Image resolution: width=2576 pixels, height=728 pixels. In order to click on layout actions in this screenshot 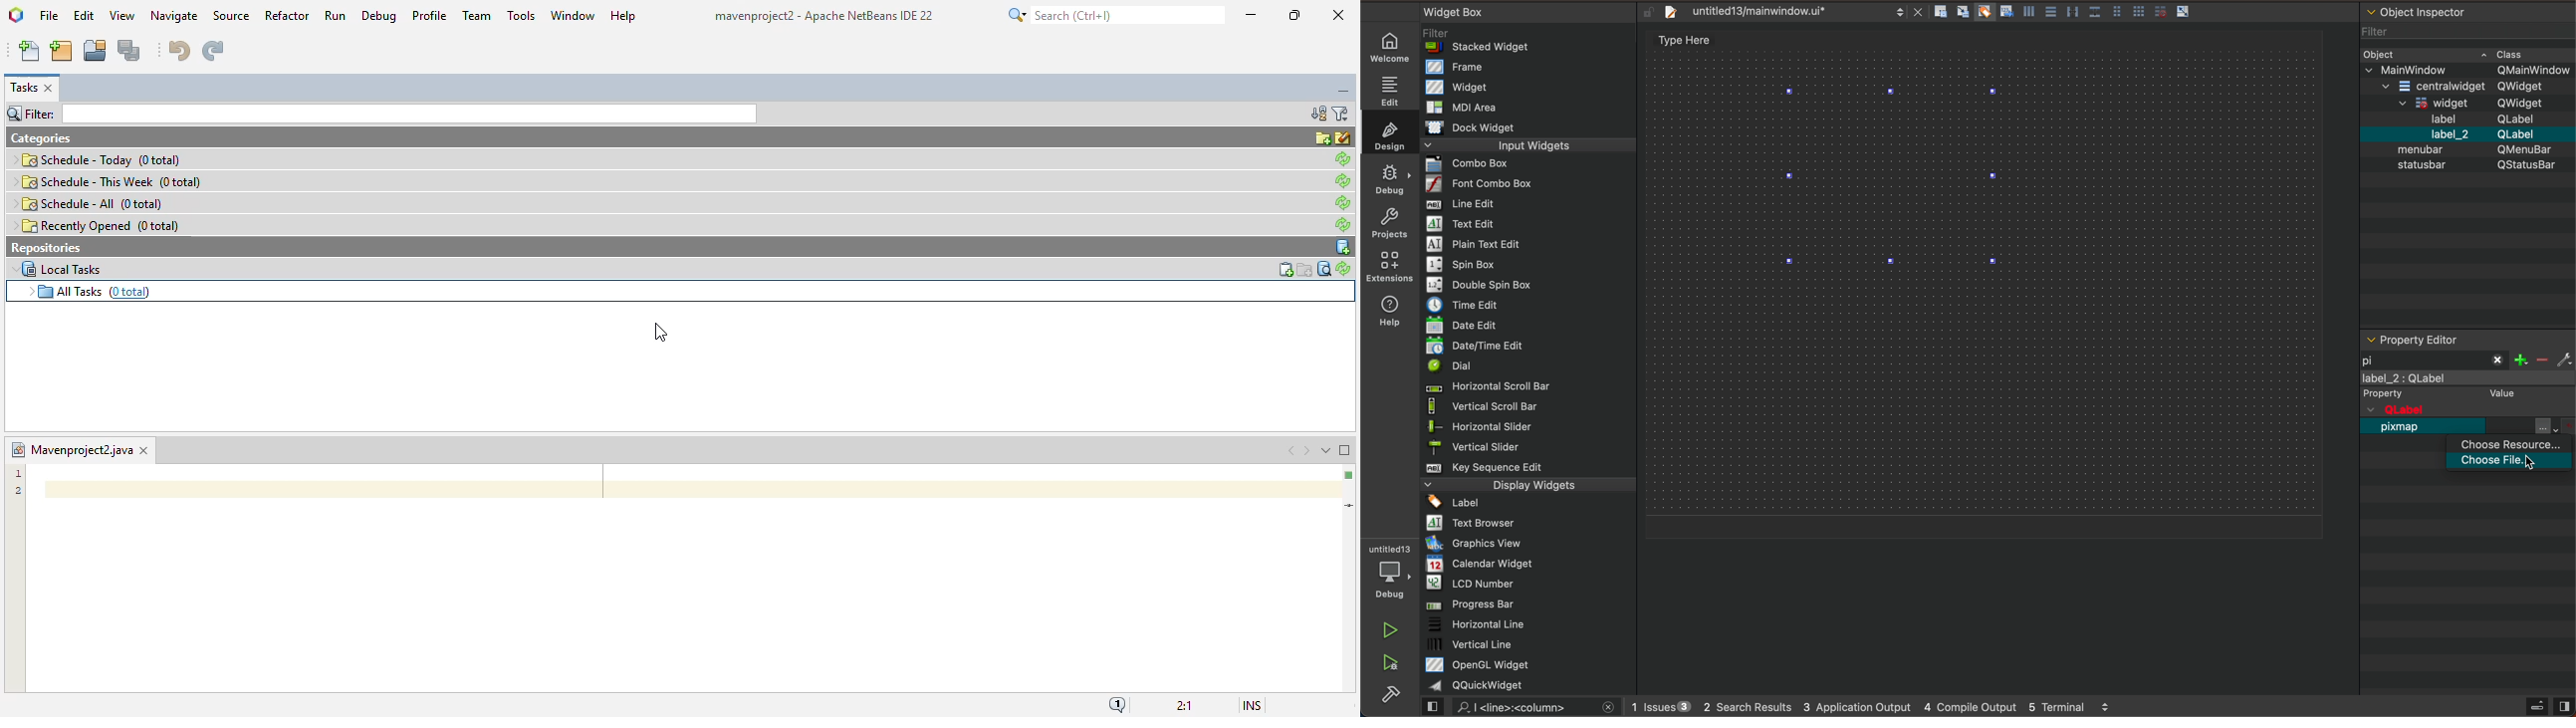, I will do `click(2067, 14)`.